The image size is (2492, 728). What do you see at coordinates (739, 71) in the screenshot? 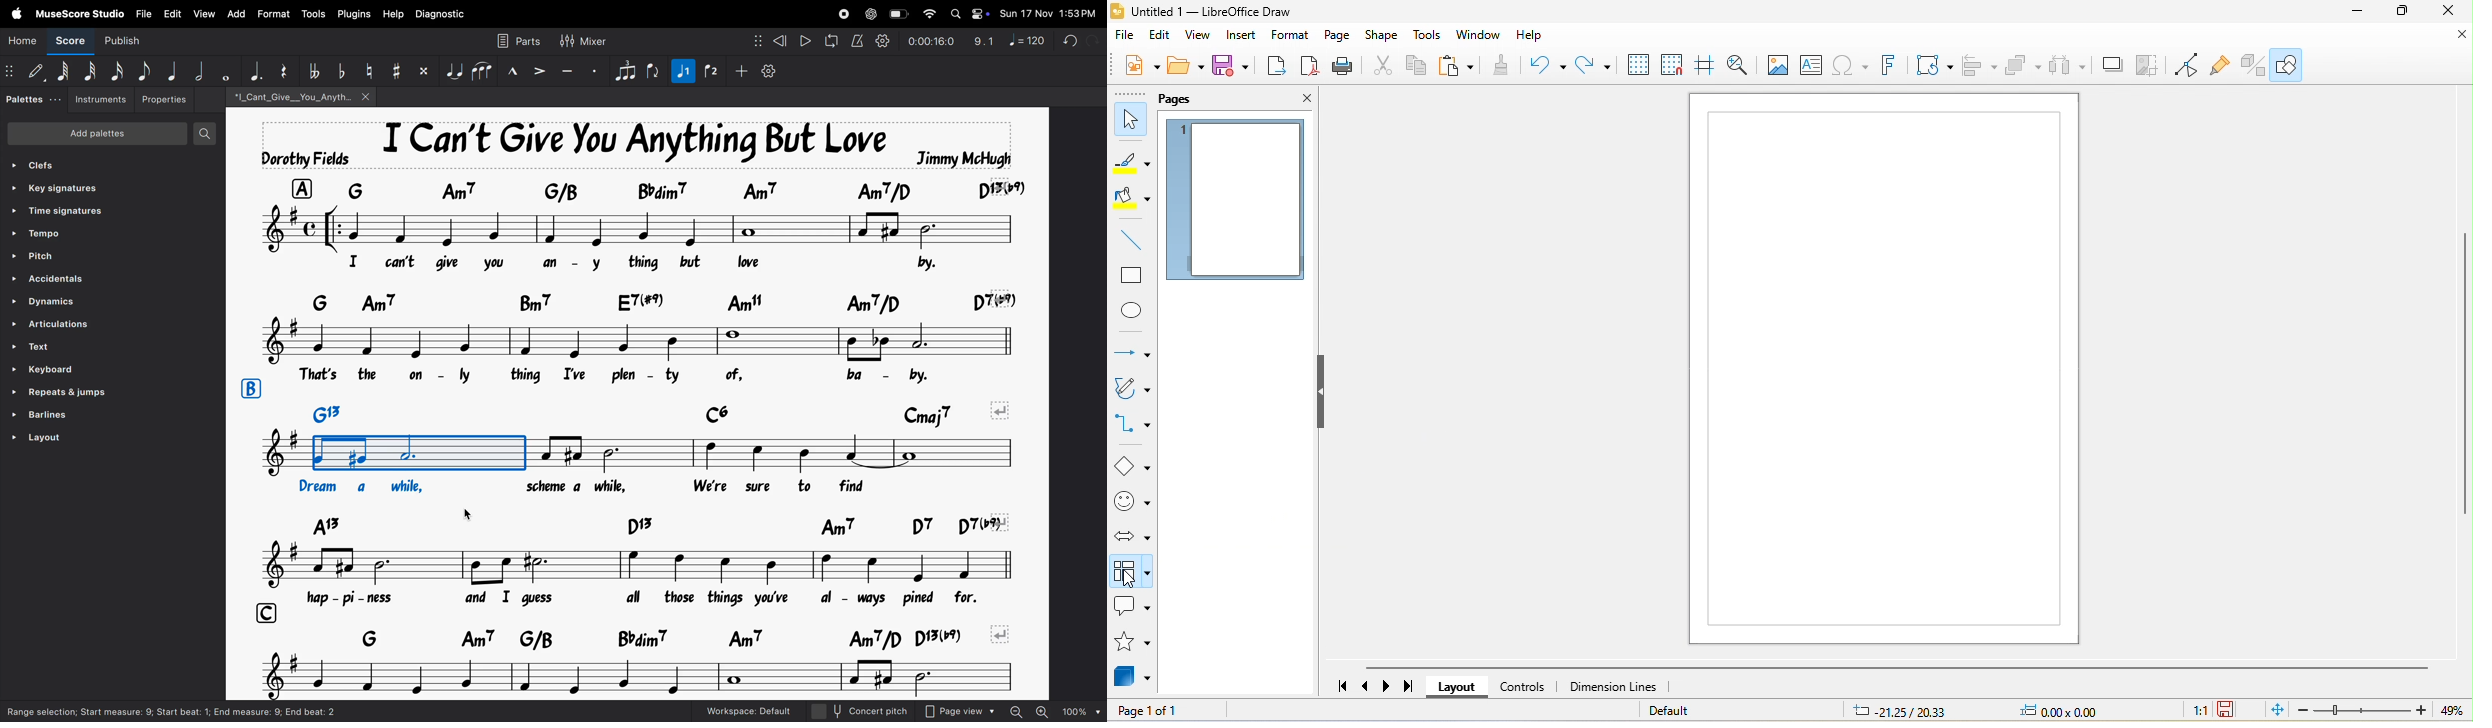
I see `plus sign` at bounding box center [739, 71].